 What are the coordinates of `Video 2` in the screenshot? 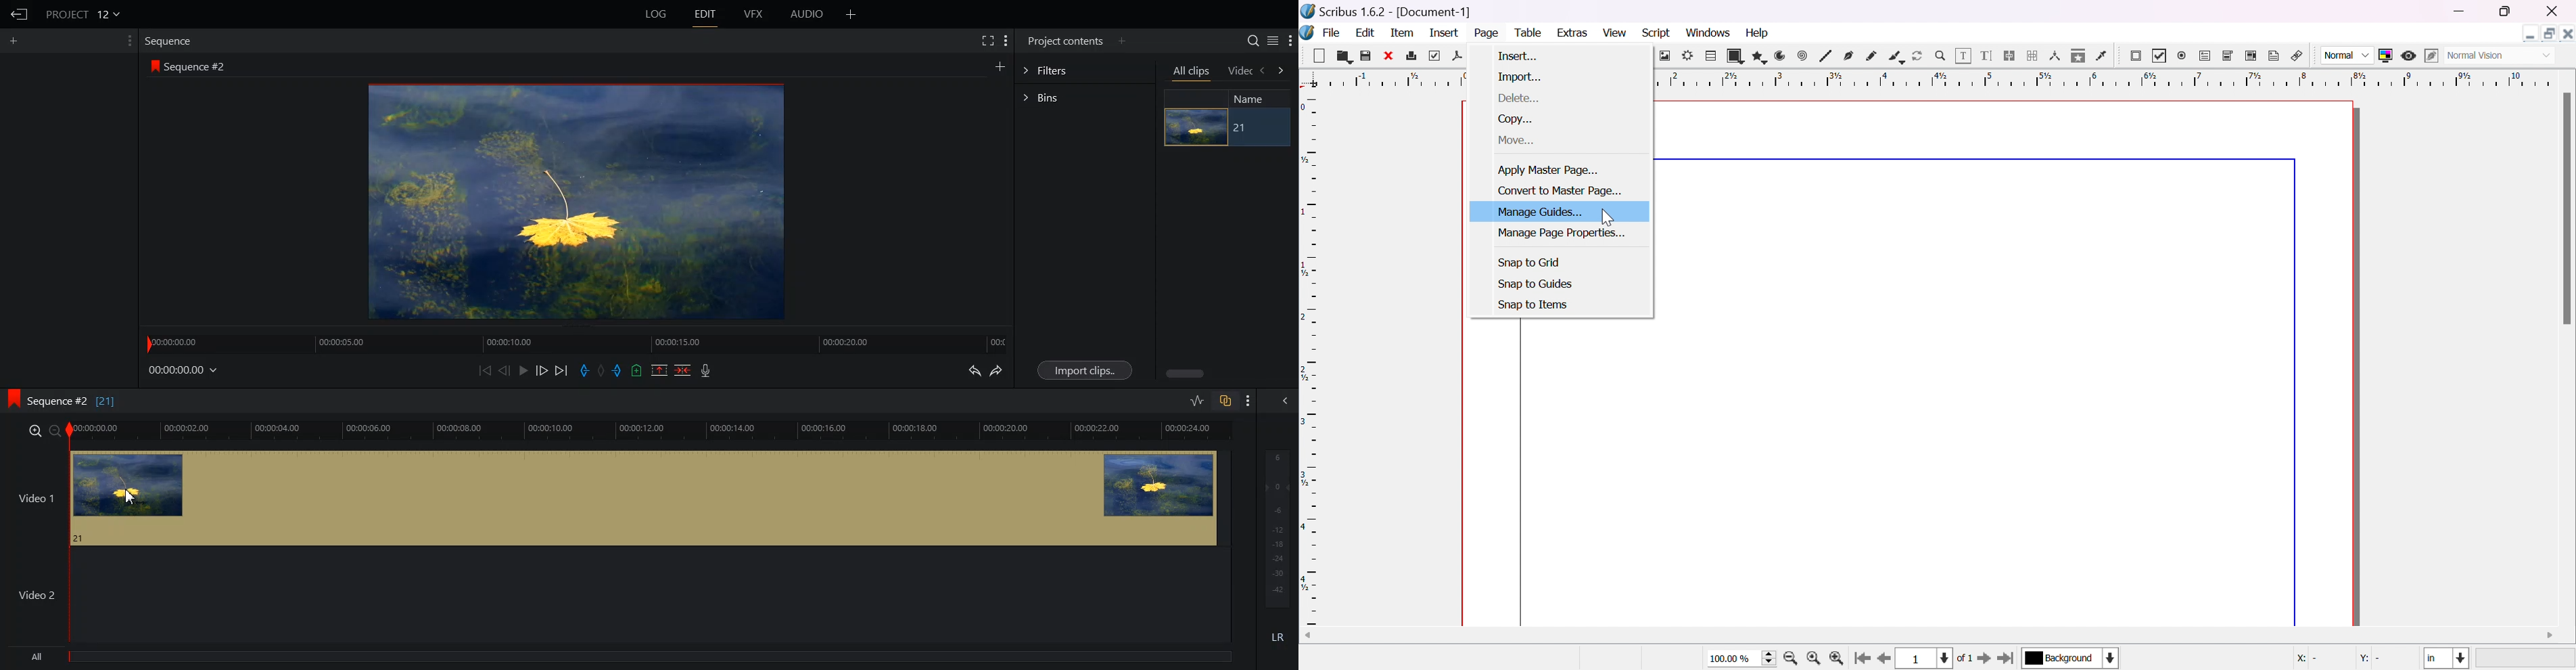 It's located at (649, 595).